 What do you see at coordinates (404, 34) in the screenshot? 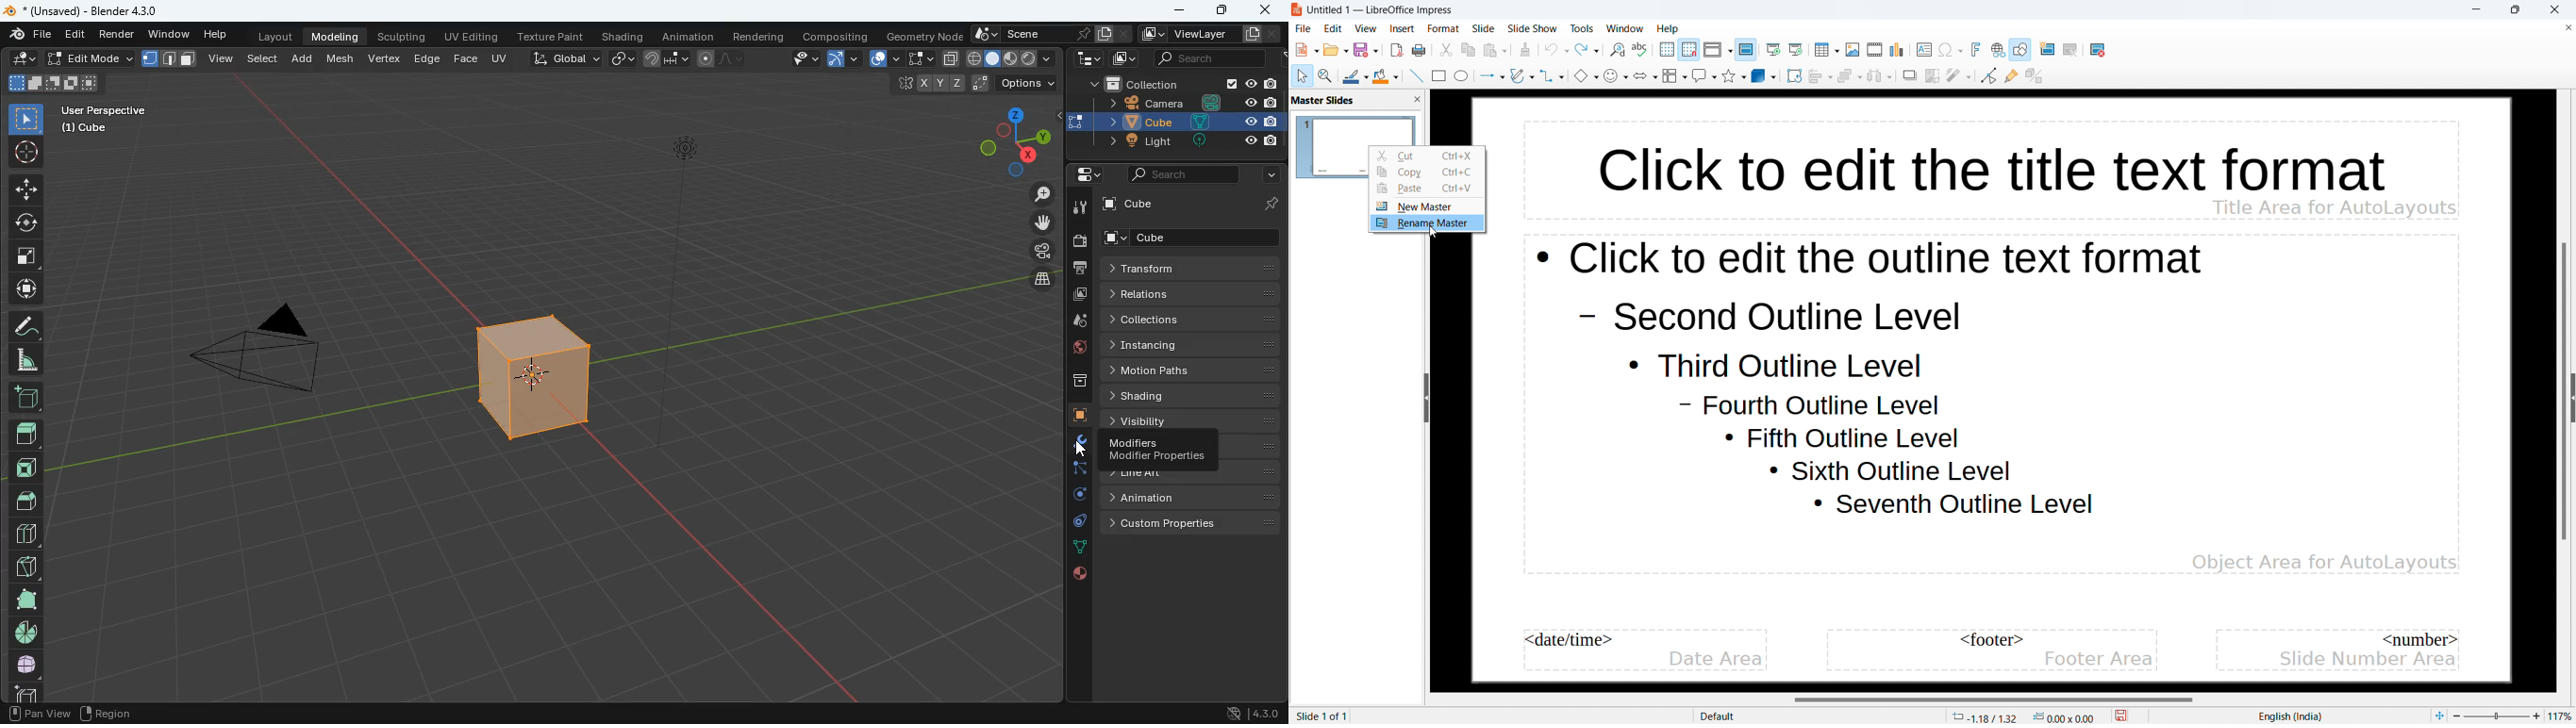
I see `sculpting` at bounding box center [404, 34].